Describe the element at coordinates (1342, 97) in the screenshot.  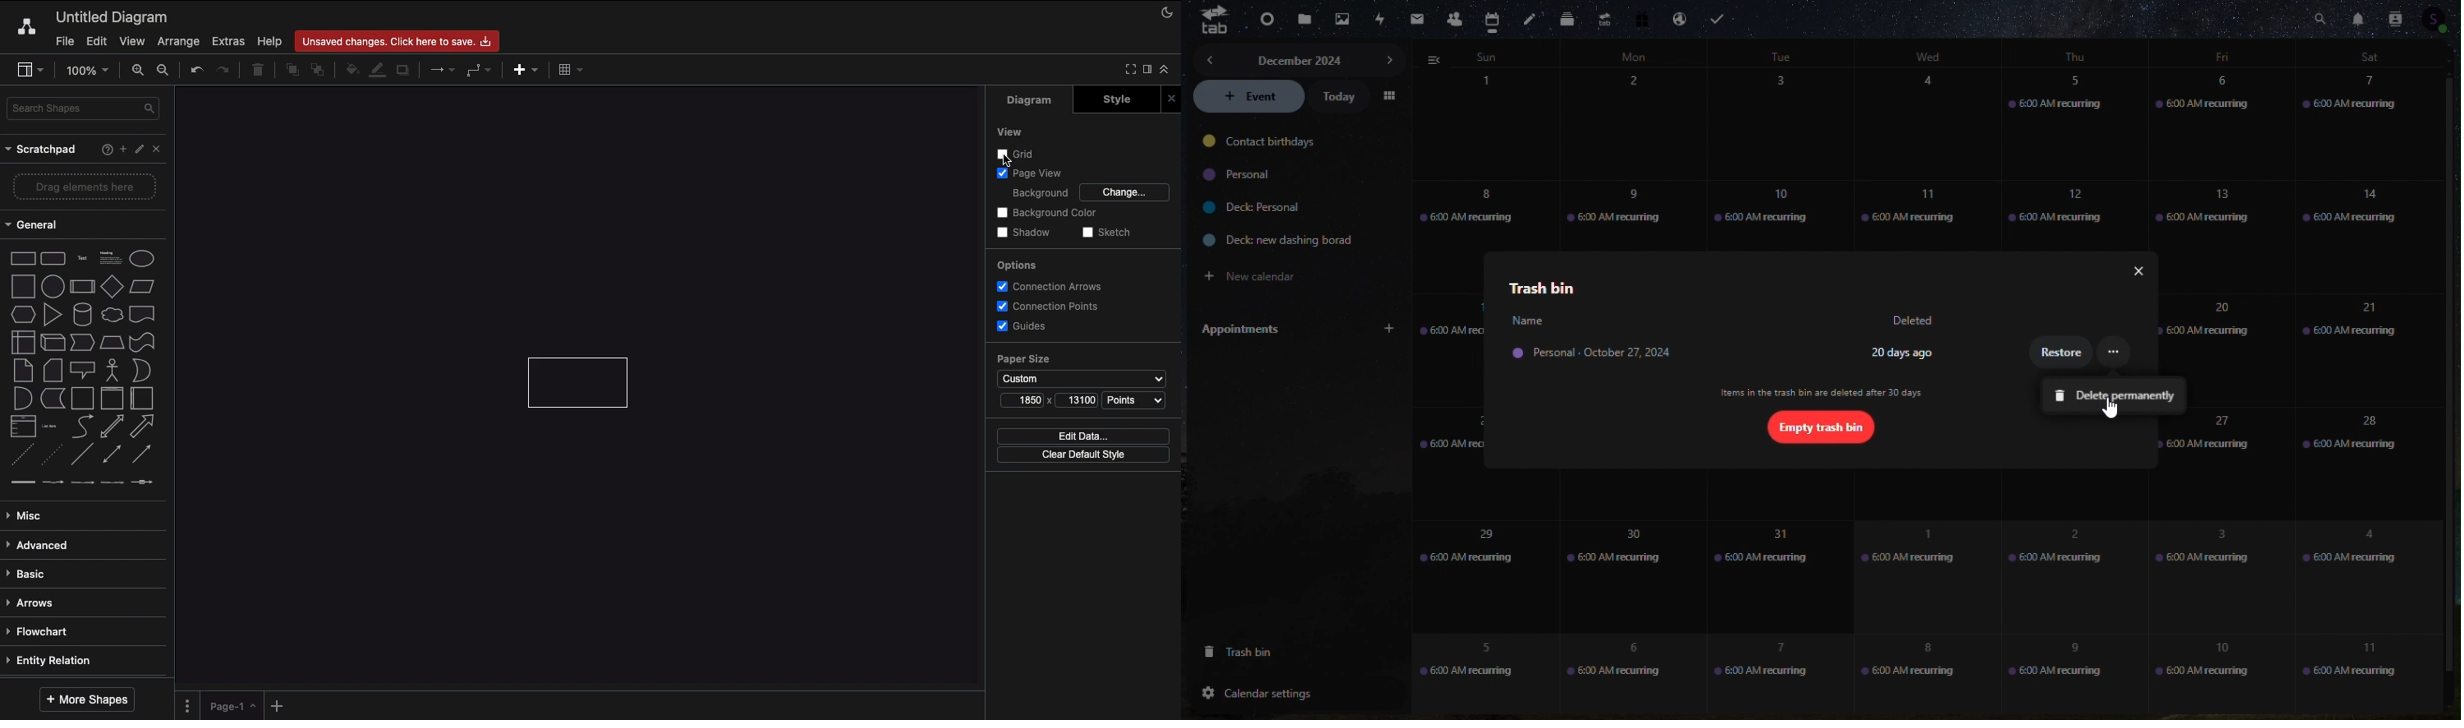
I see `today` at that location.